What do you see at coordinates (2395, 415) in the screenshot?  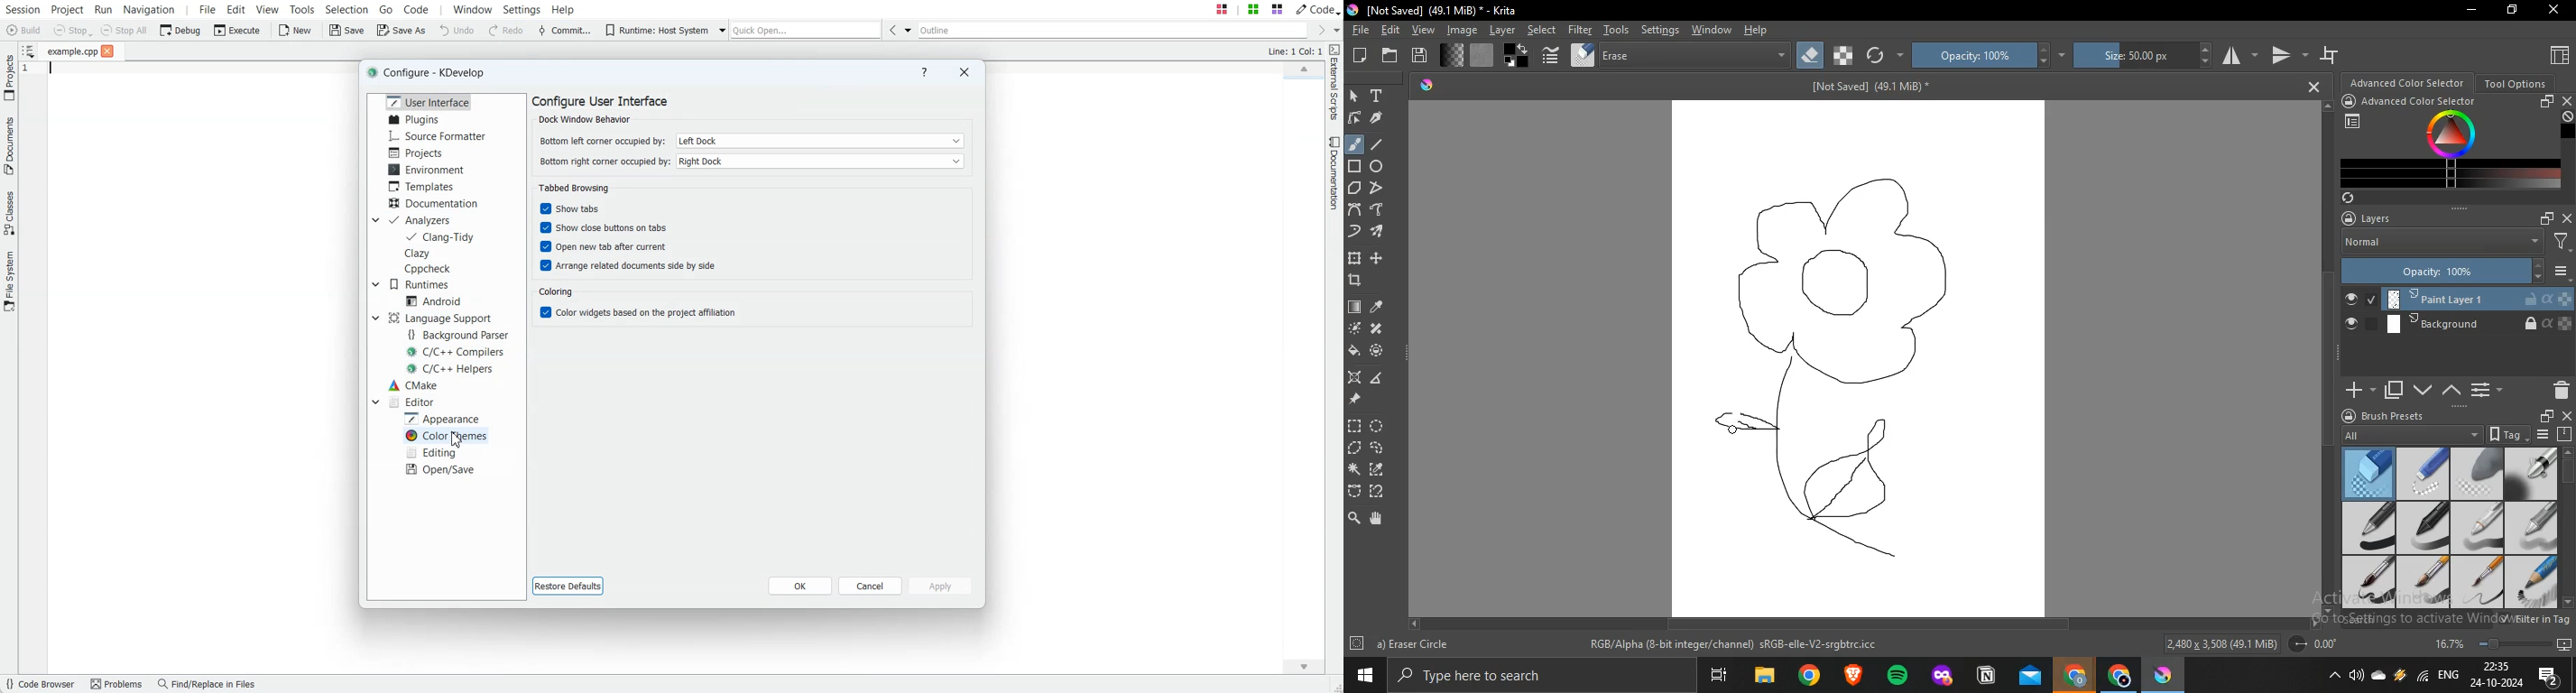 I see `brush presets` at bounding box center [2395, 415].